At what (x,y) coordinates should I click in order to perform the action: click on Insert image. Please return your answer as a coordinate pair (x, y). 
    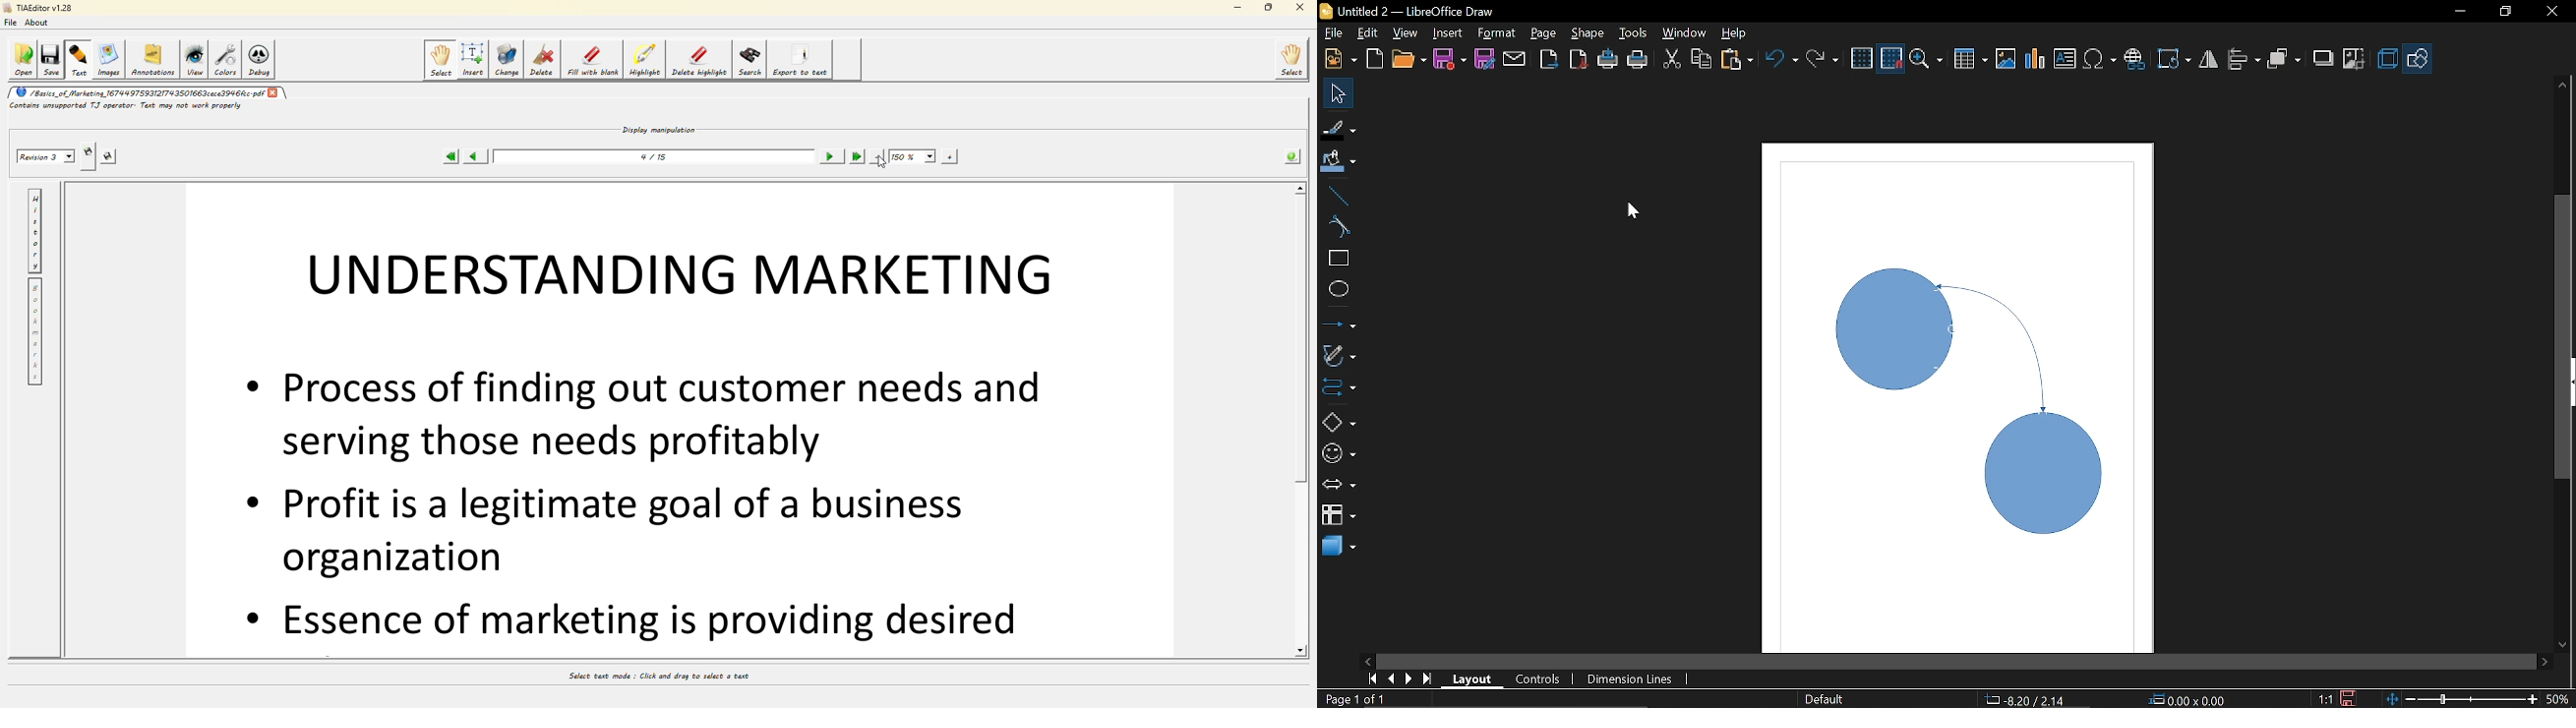
    Looking at the image, I should click on (2006, 59).